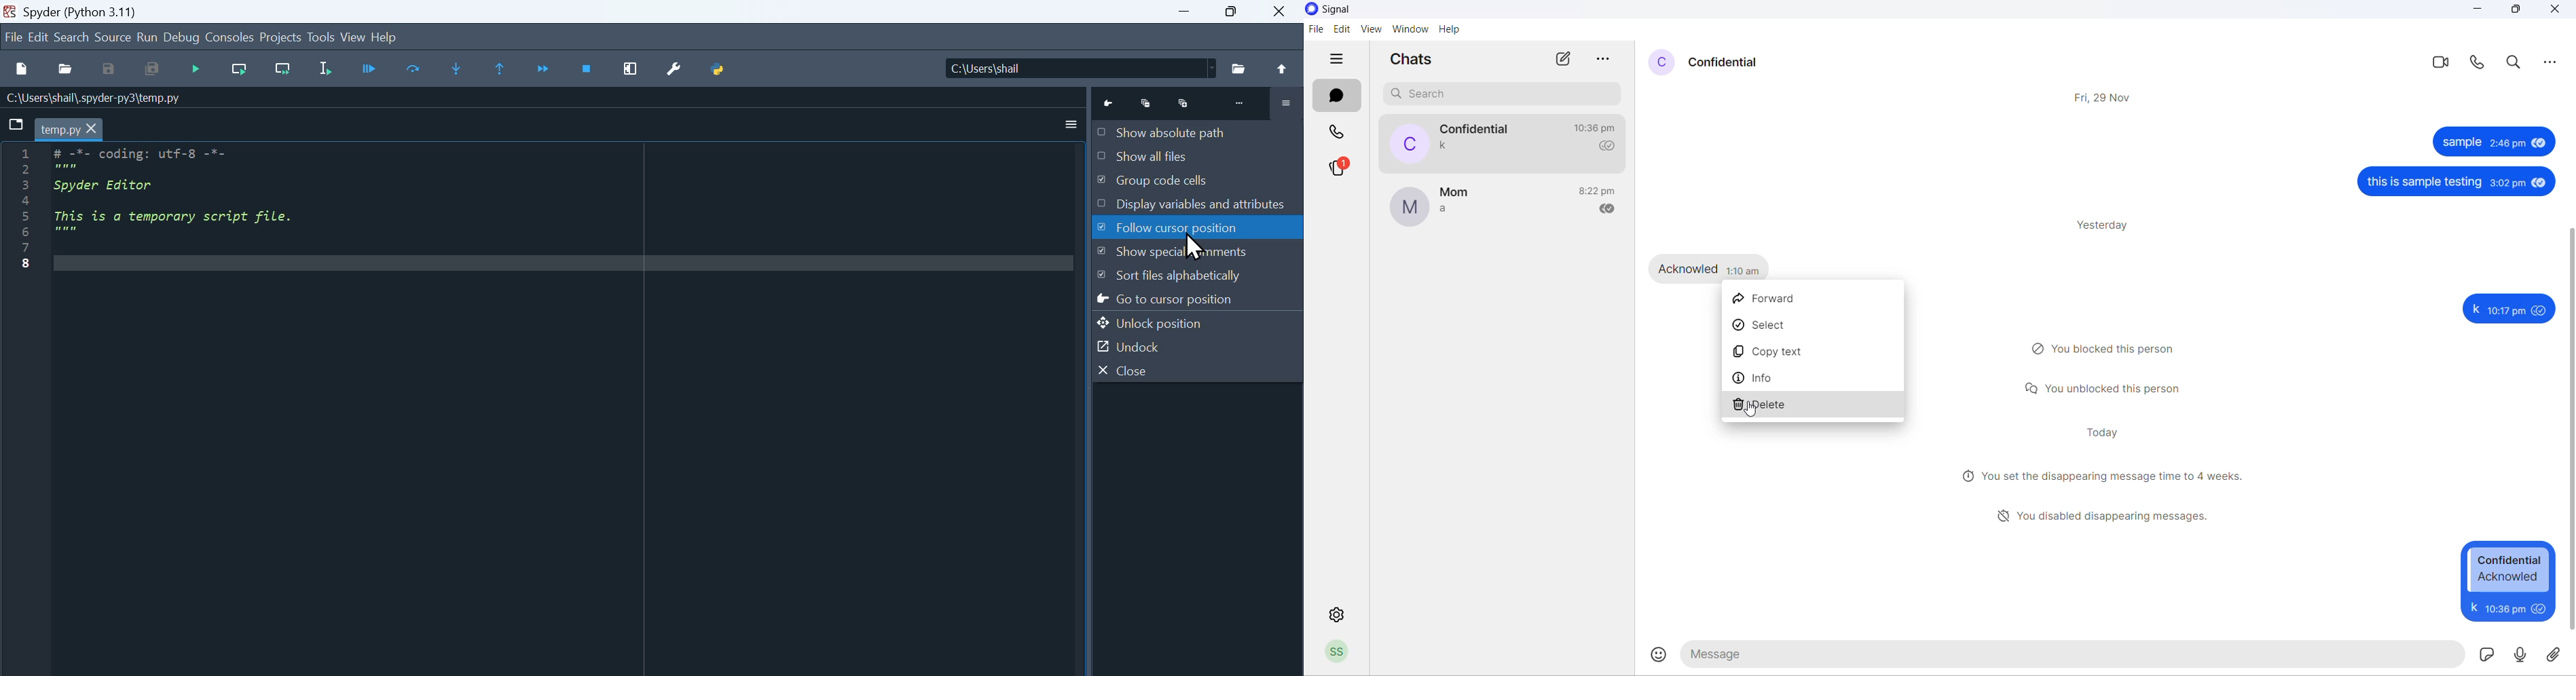  What do you see at coordinates (587, 71) in the screenshot?
I see `Stop debugging` at bounding box center [587, 71].